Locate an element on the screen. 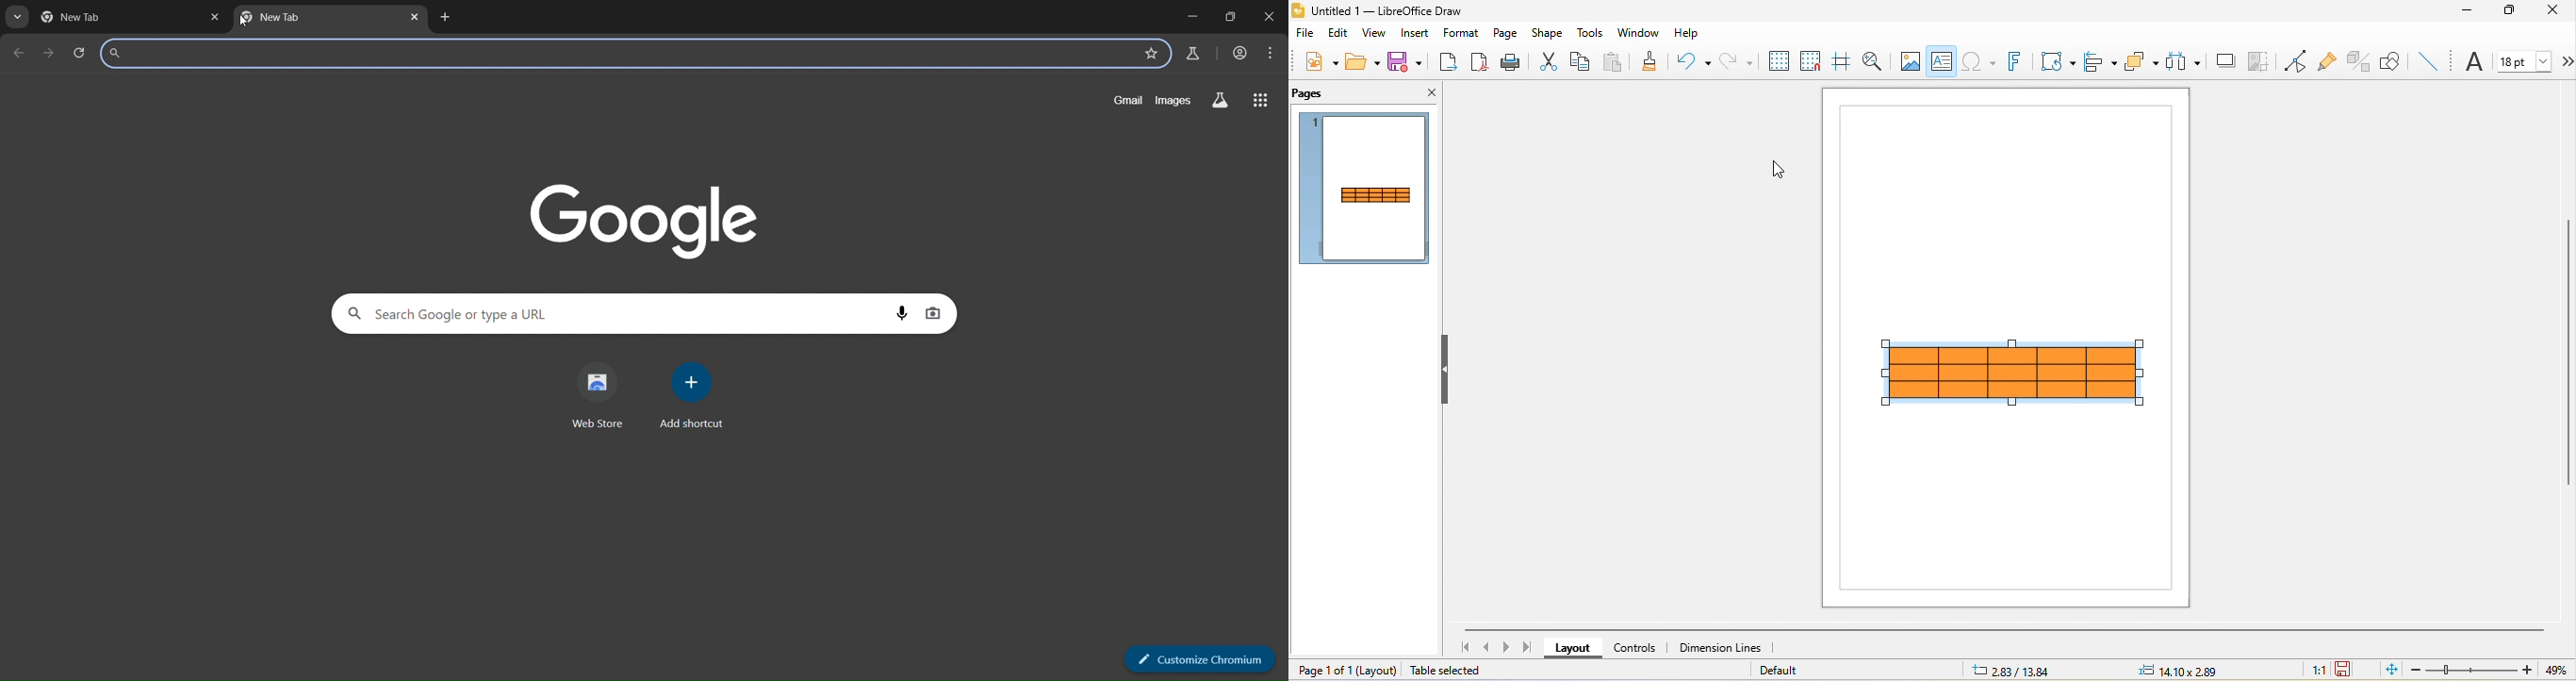 The width and height of the screenshot is (2576, 700). insert line is located at coordinates (2428, 60).